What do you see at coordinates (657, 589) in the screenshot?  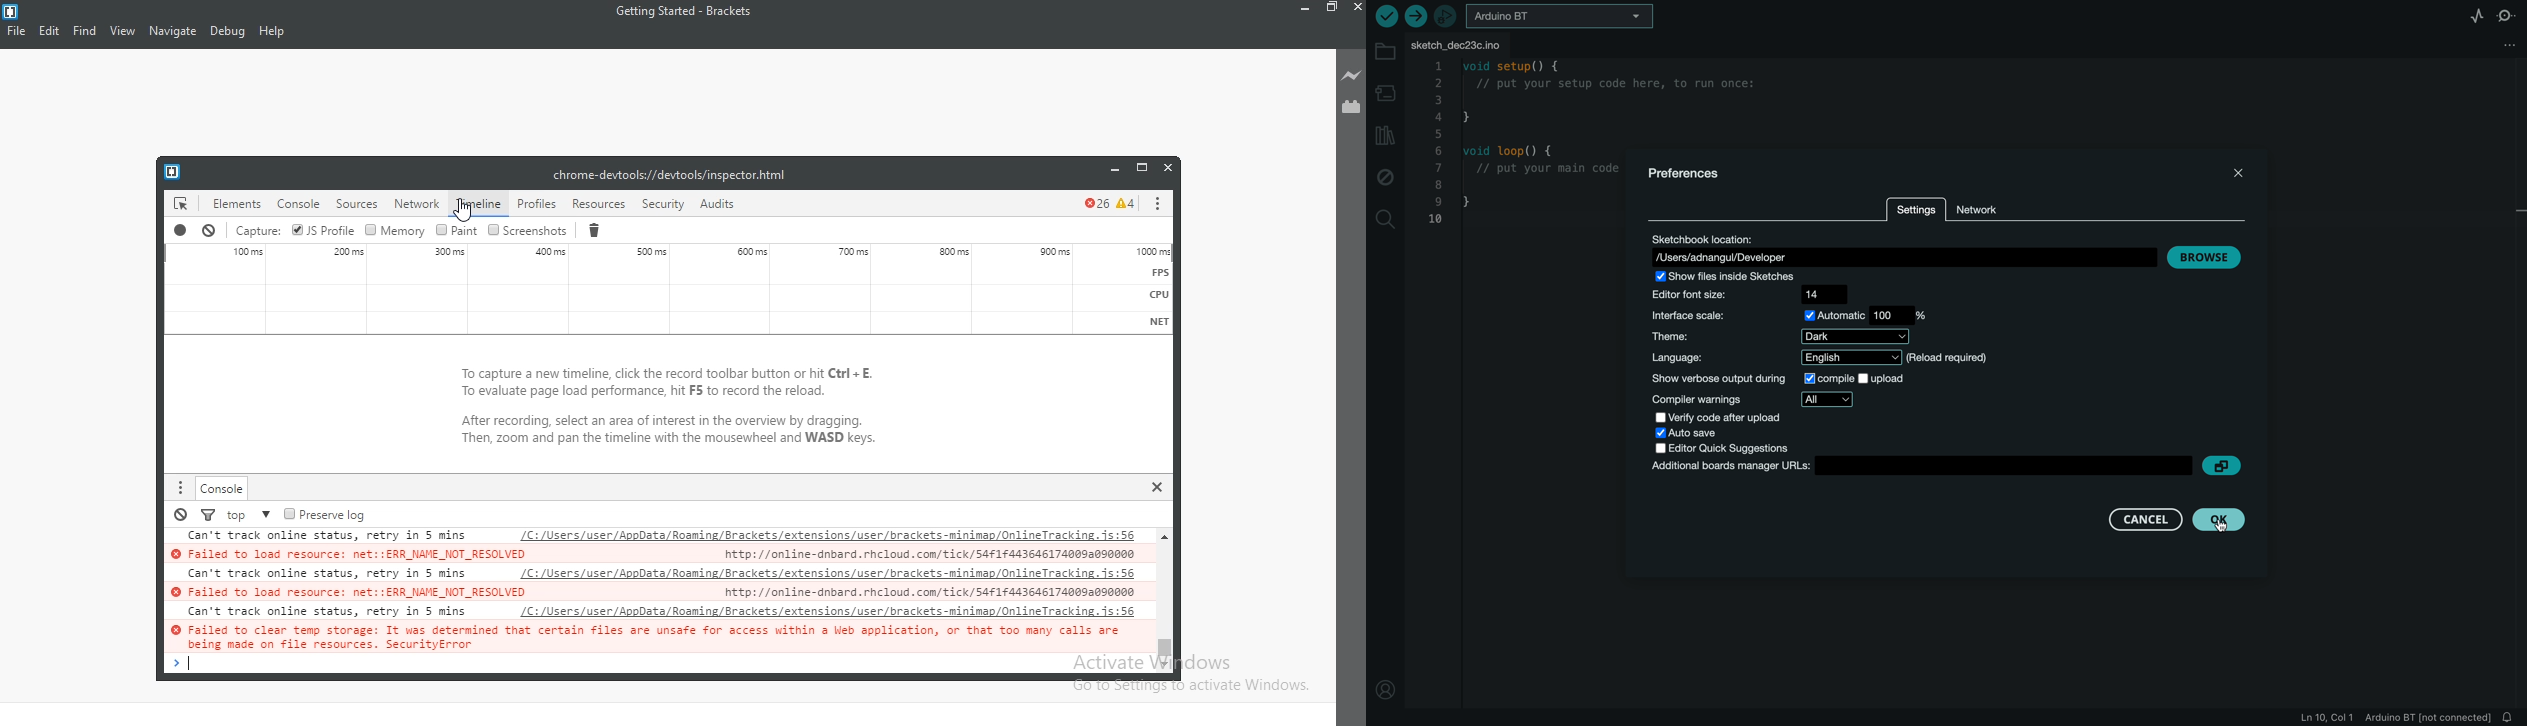 I see `© Failed to load resource: net::ERR_NAME_NOT_RESOLVED http://online-dnbard. rhcloud. com/ tick/S4¢1¢4436461740092090000
Can't track online status, retry in 5 mins LC: /Users/user/ApoData/Rooming/Brackets/extensions/user /brackets-minimap/OnlineTracking. 15:56

© Failed to load resource: net::ERR_NAME_NOT_RESOLVED http: //online-dnbard. rhcloud. com tick/S4f174436461740092090000
Can't track online status, retry in 5 mins LC: /Users/user/ApoData/Rooming/Brackets/extensions/user /brackets-minimap/OnlineTracking. 15:56

© Failed to clear temp storage: It was determined that certain files are unsafe for access within a Web application, or that too many calls are
aslne cate on #130 resmuress. Soaurdtubrese` at bounding box center [657, 589].